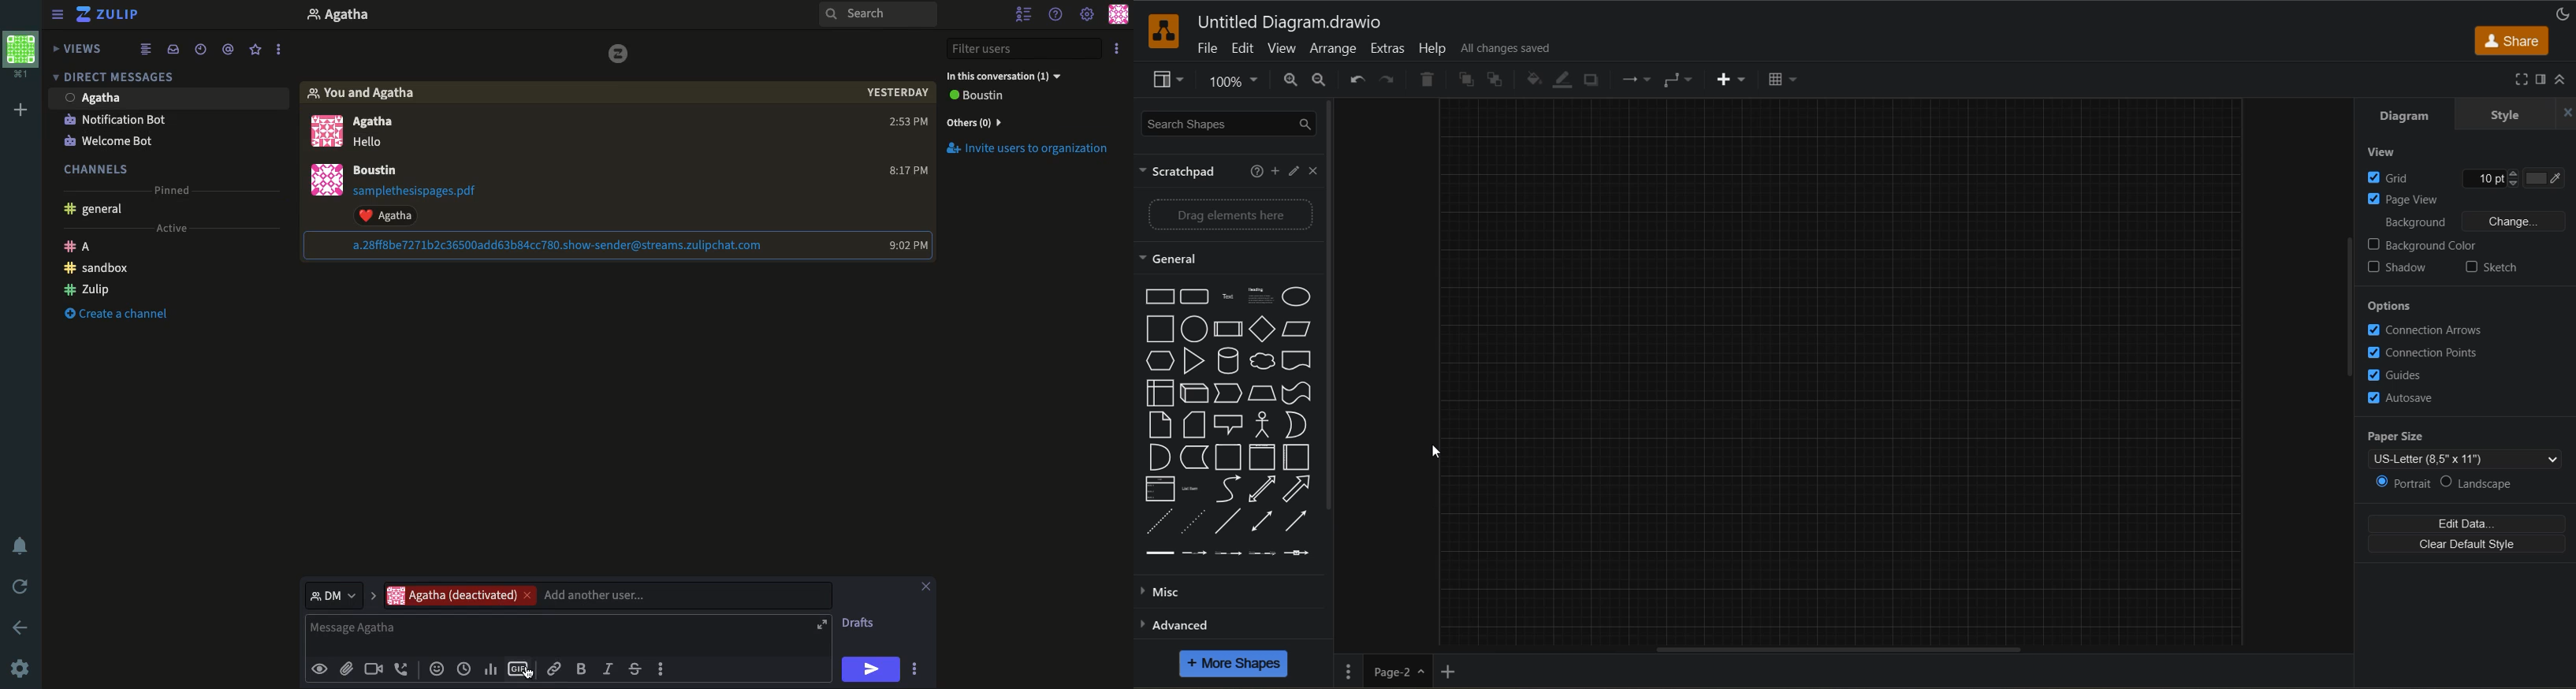 Image resolution: width=2576 pixels, height=700 pixels. Describe the element at coordinates (2424, 246) in the screenshot. I see `background color` at that location.